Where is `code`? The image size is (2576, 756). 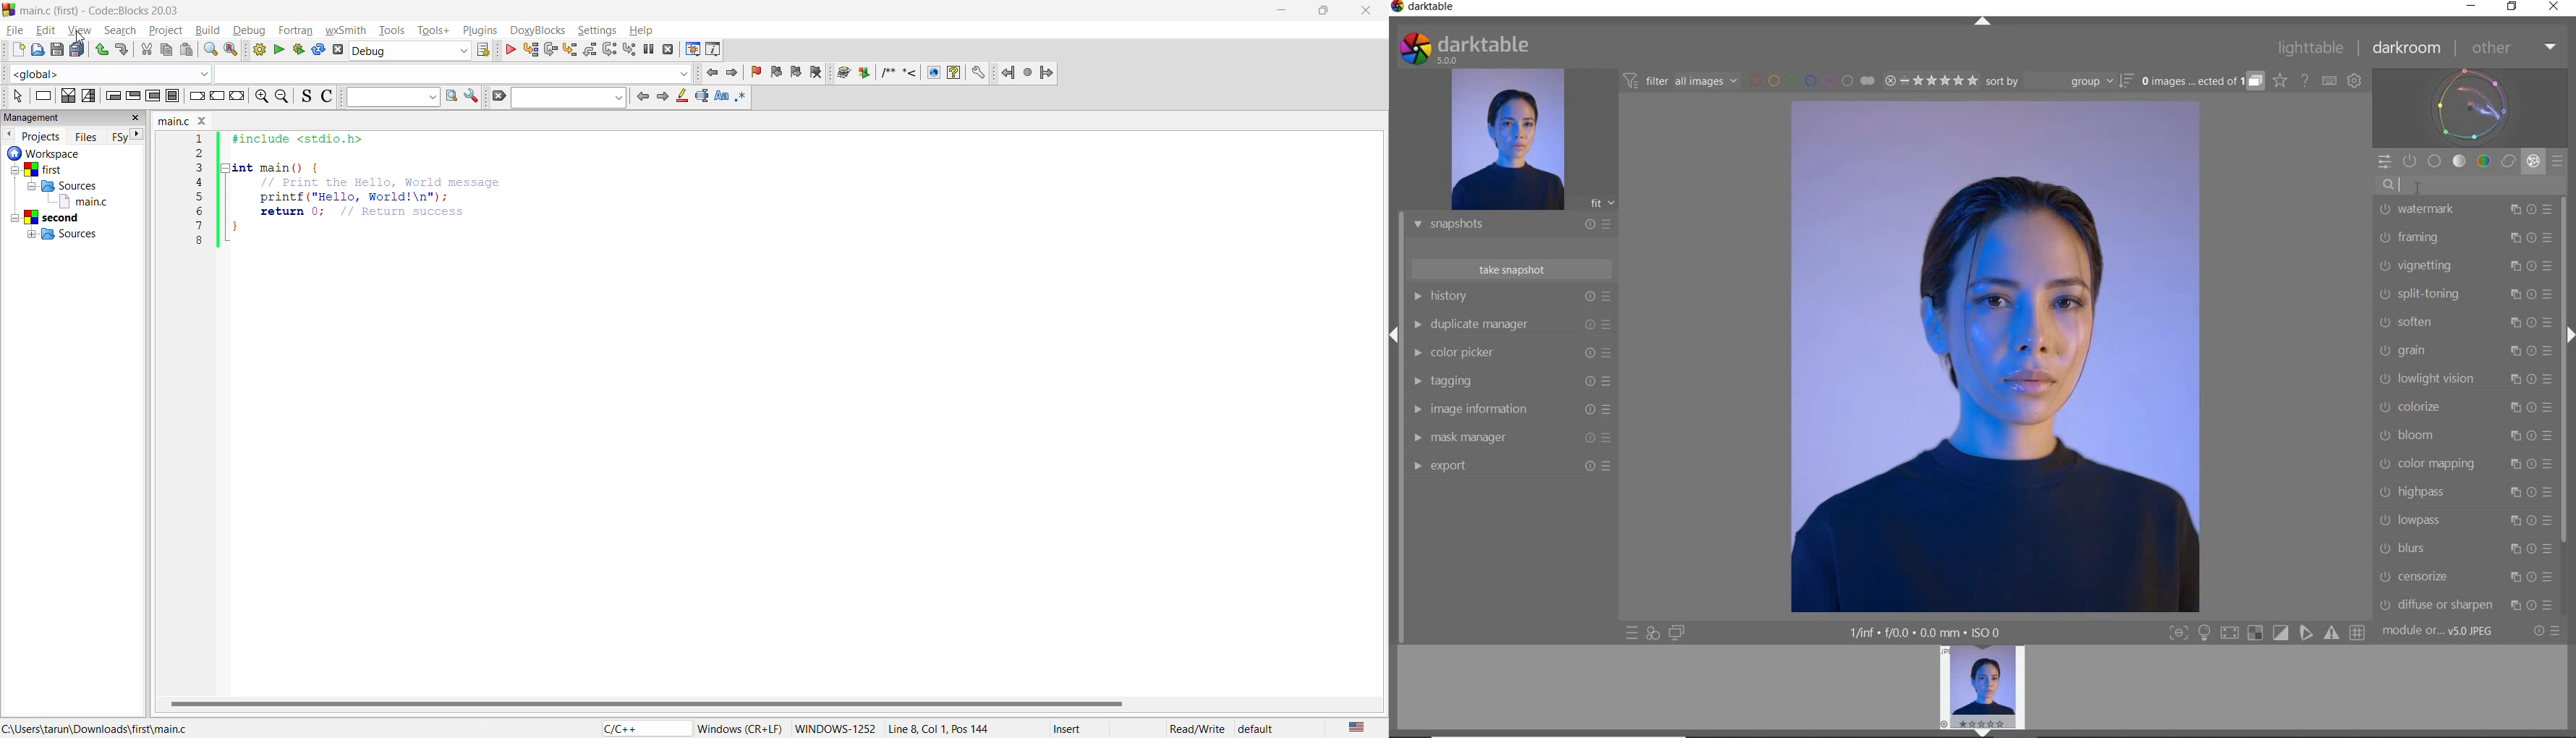 code is located at coordinates (347, 191).